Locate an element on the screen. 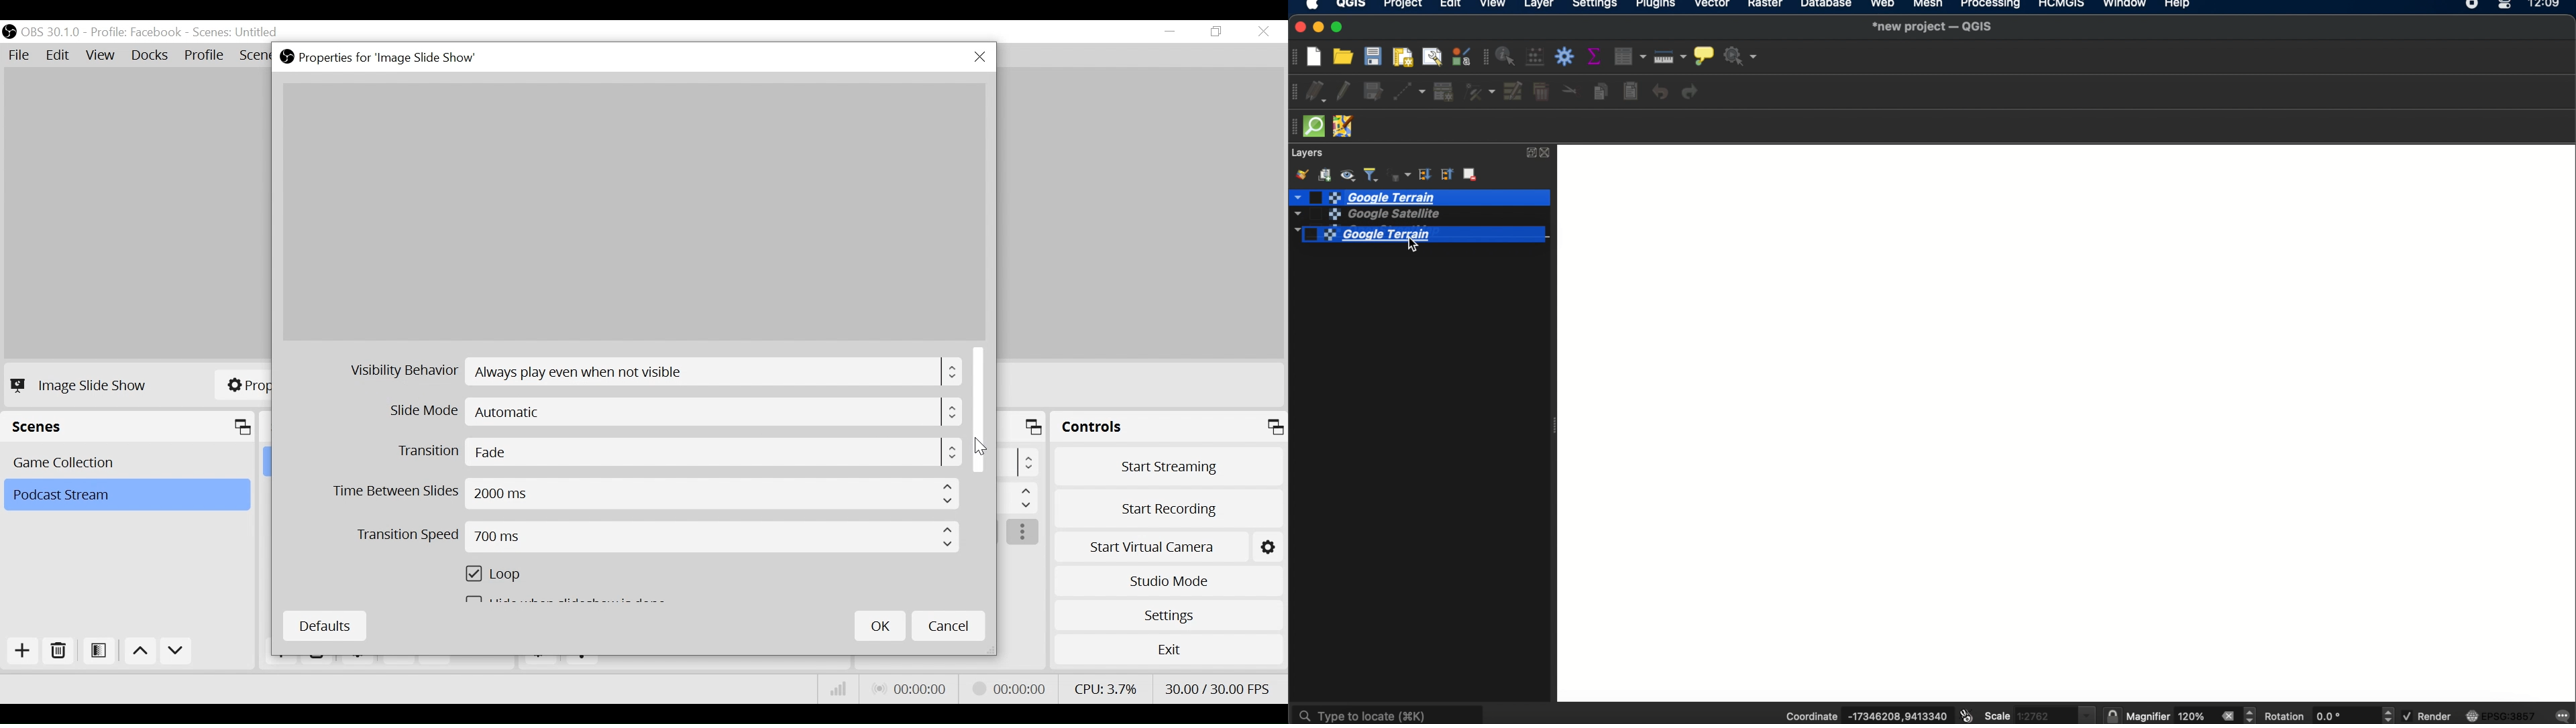 The width and height of the screenshot is (2576, 728). Transition is located at coordinates (678, 451).